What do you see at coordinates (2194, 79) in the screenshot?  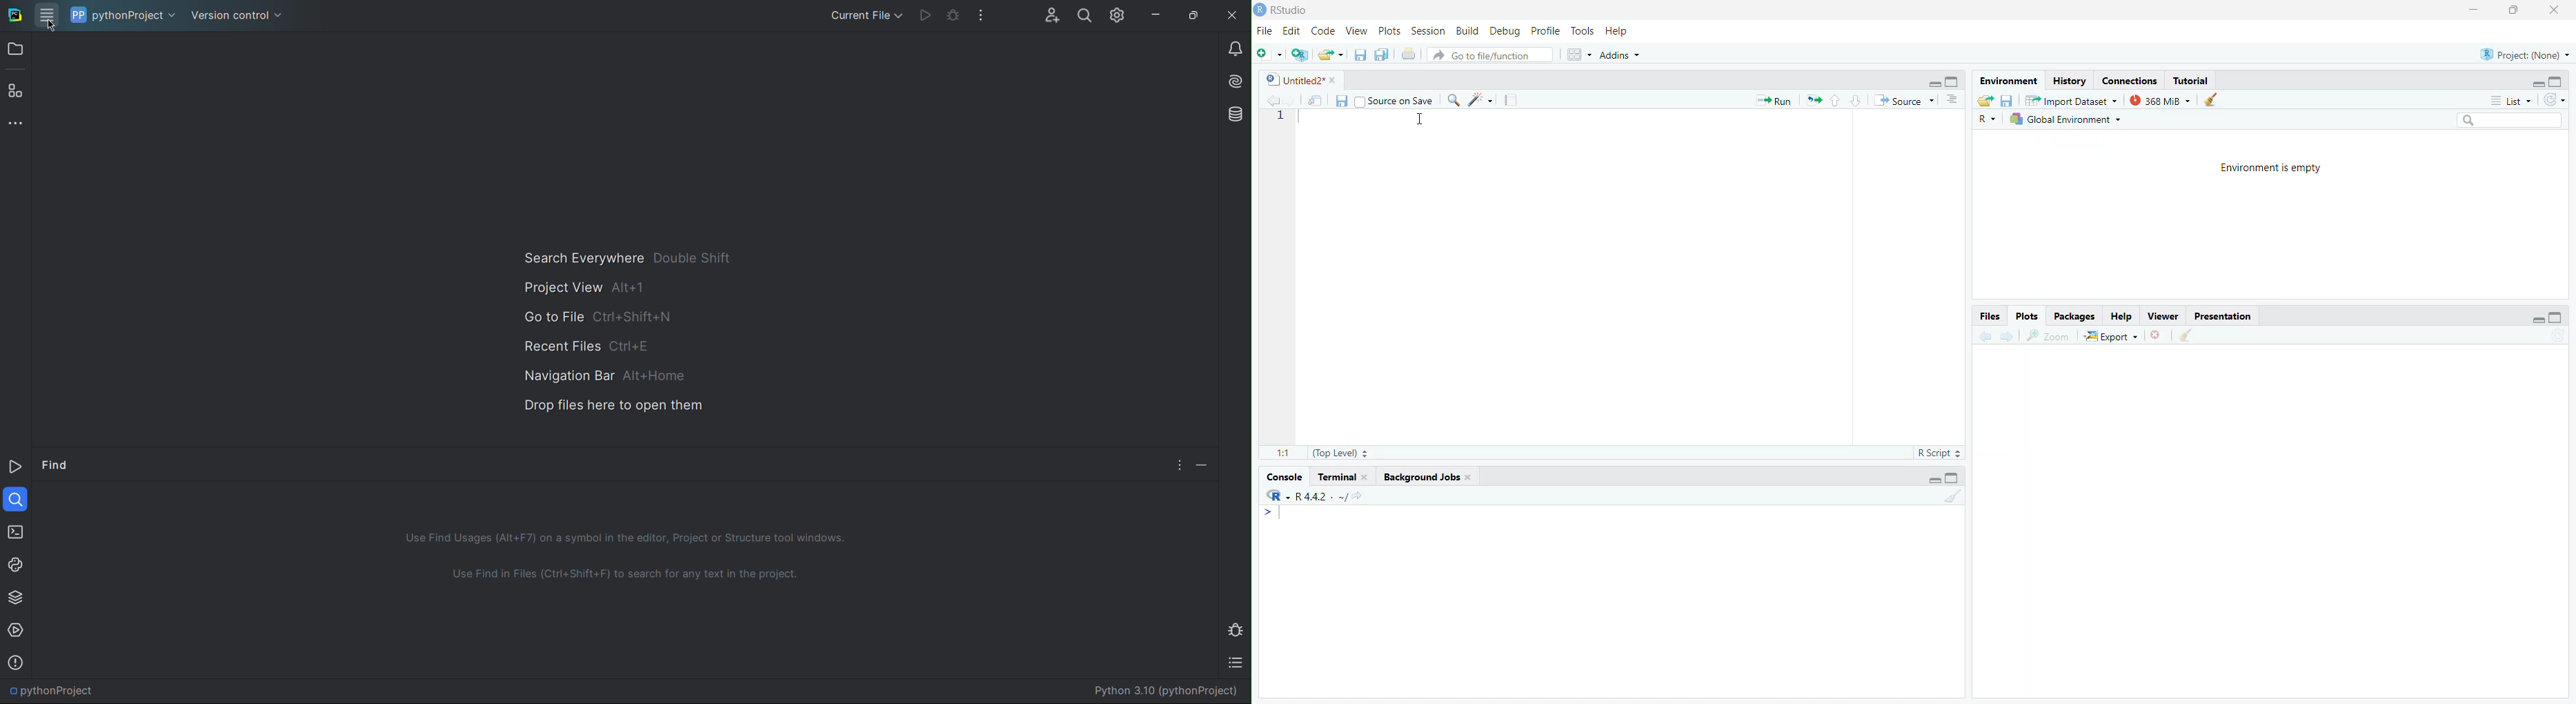 I see `Tutorial` at bounding box center [2194, 79].